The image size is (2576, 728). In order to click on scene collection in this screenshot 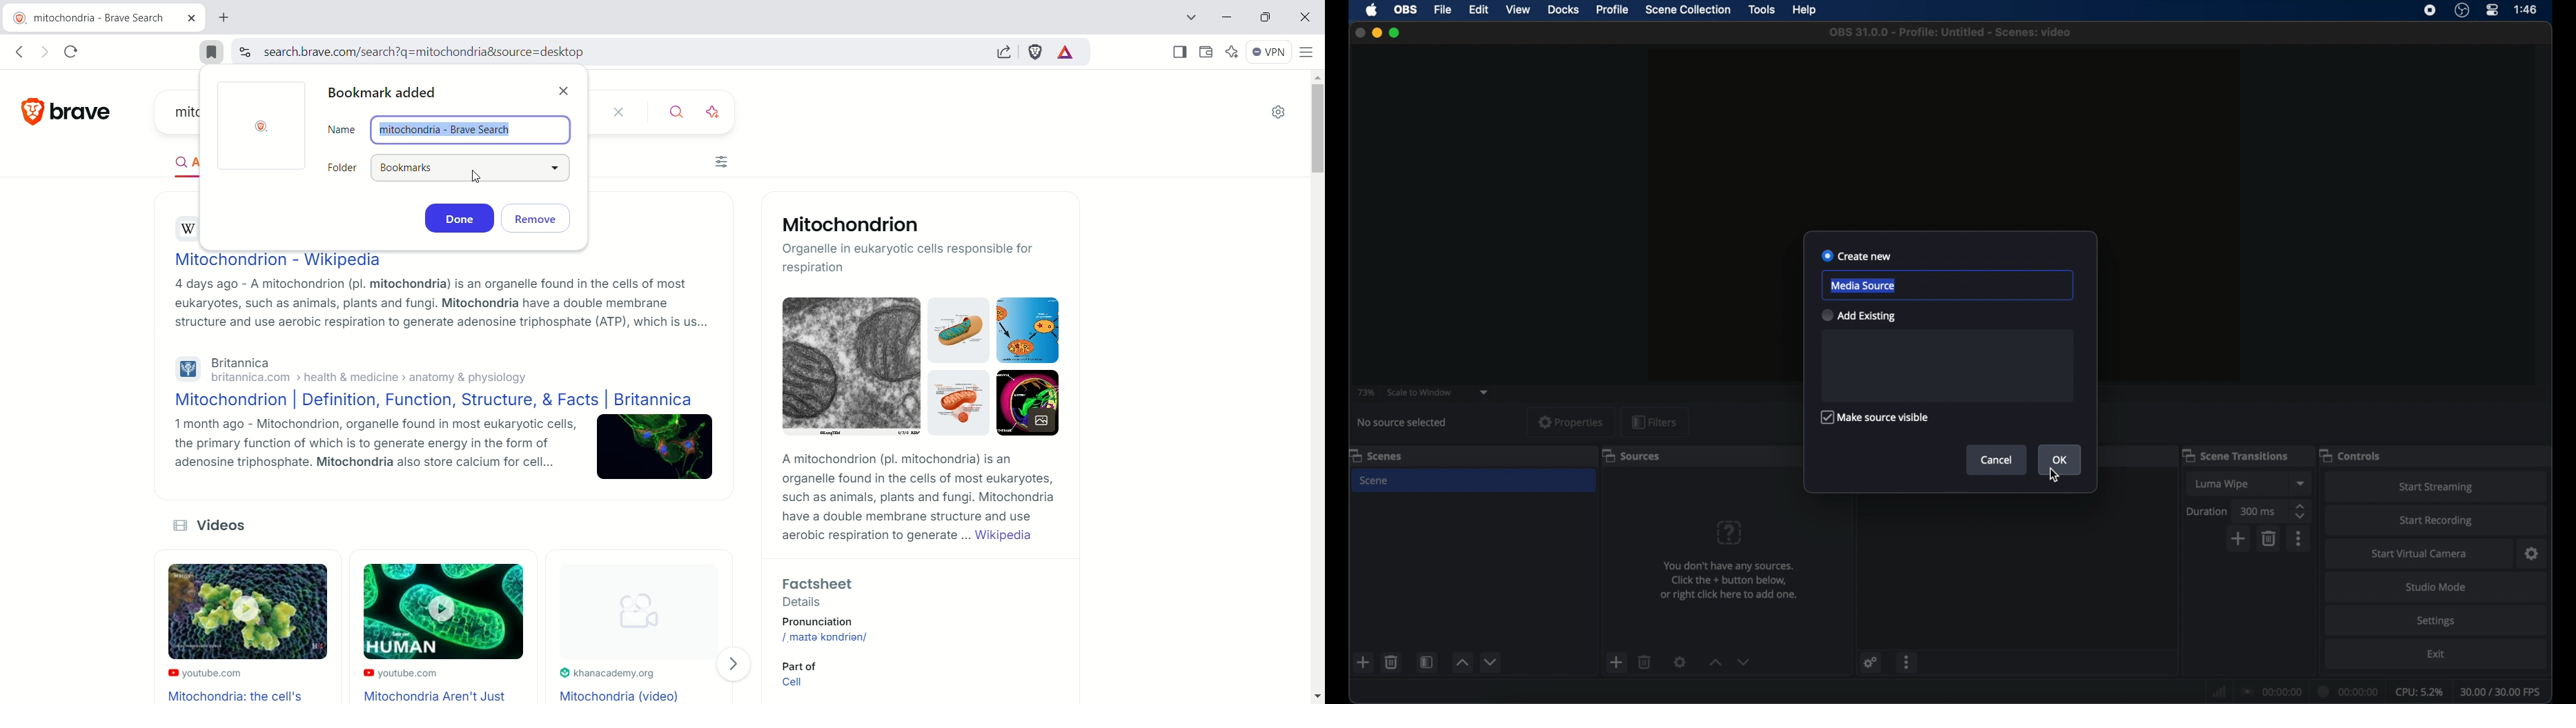, I will do `click(1689, 10)`.